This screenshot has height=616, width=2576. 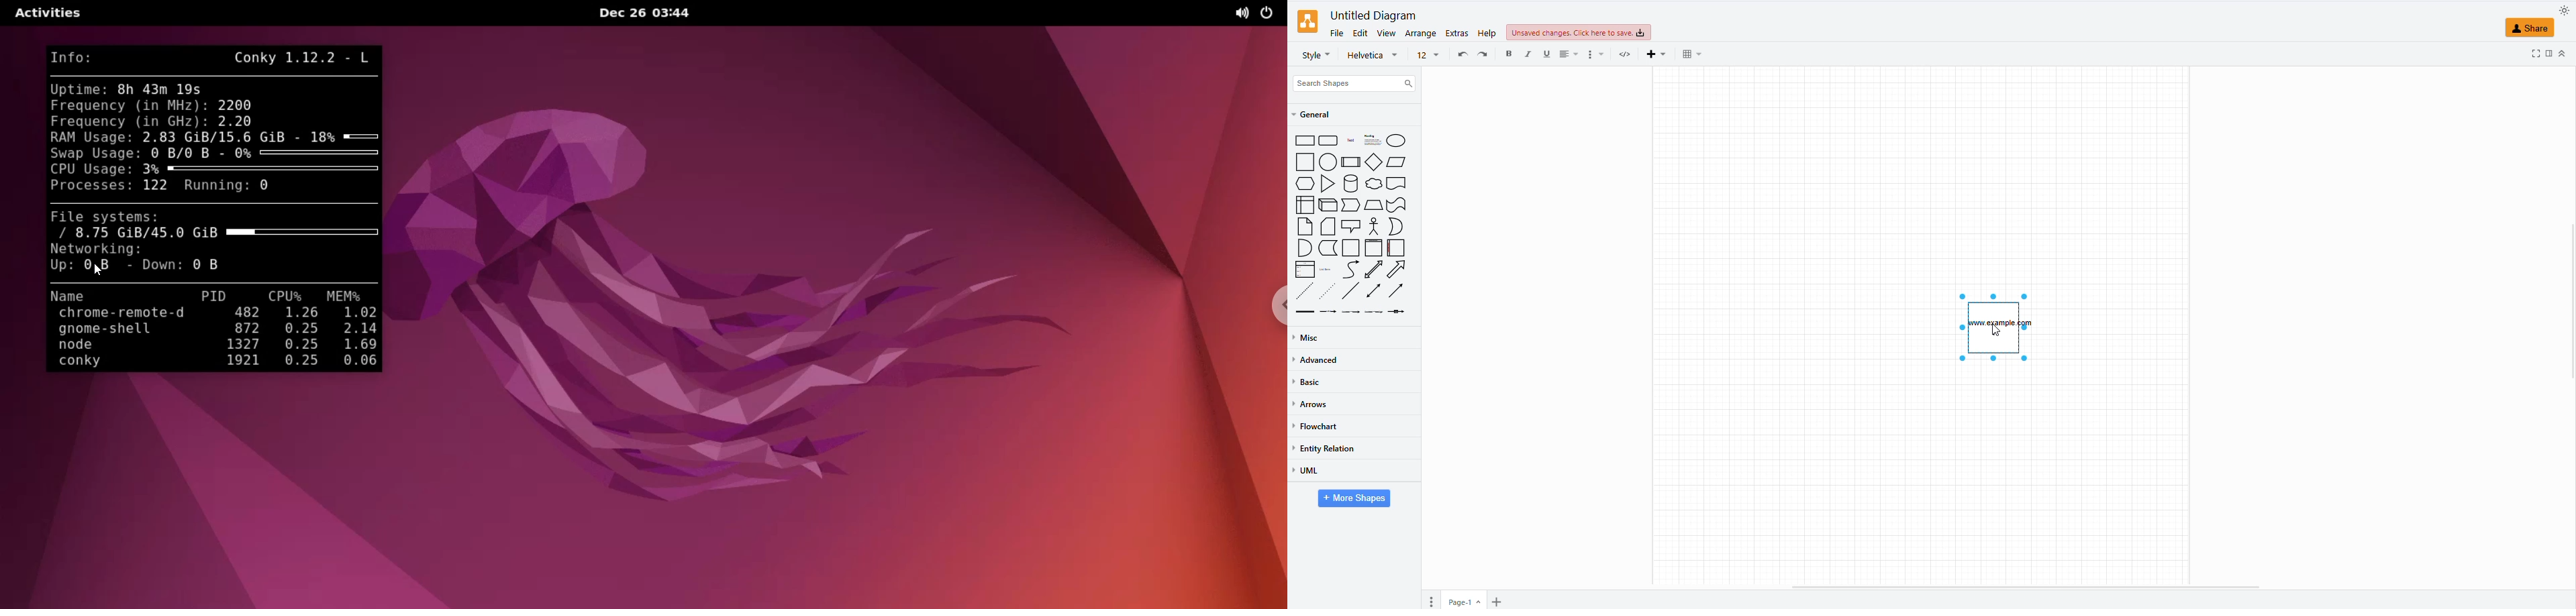 What do you see at coordinates (1351, 185) in the screenshot?
I see `cylinder` at bounding box center [1351, 185].